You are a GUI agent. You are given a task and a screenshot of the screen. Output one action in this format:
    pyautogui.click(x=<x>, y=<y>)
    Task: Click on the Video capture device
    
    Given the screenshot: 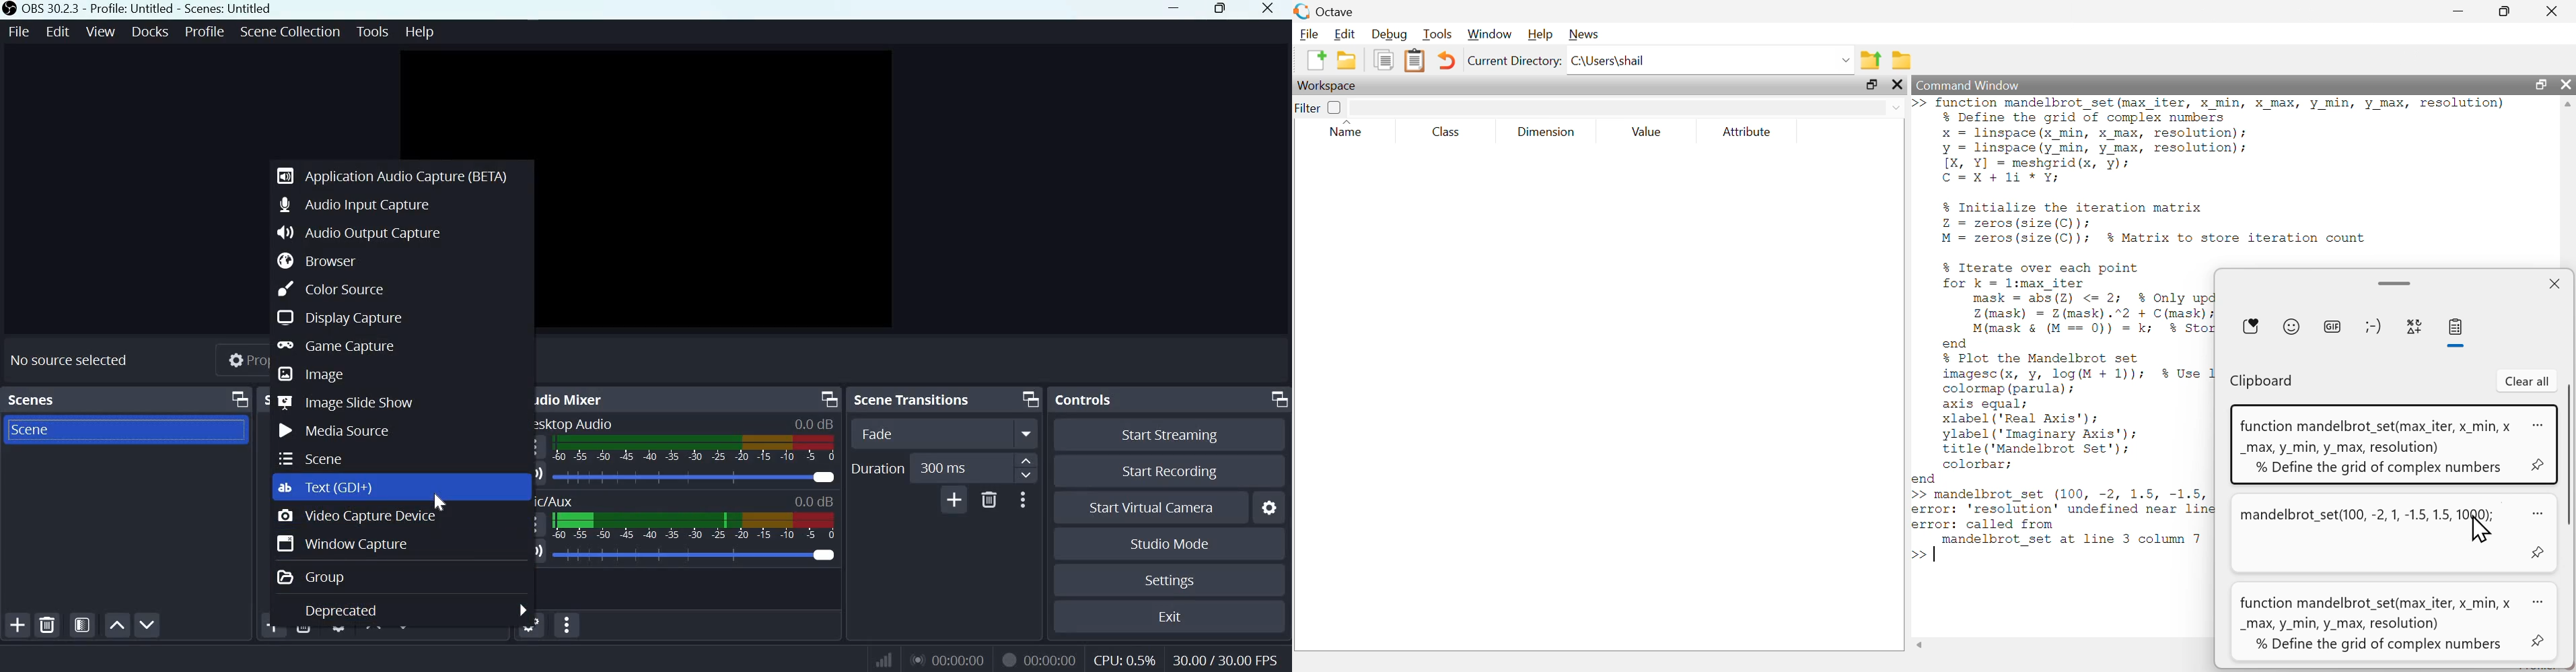 What is the action you would take?
    pyautogui.click(x=356, y=518)
    